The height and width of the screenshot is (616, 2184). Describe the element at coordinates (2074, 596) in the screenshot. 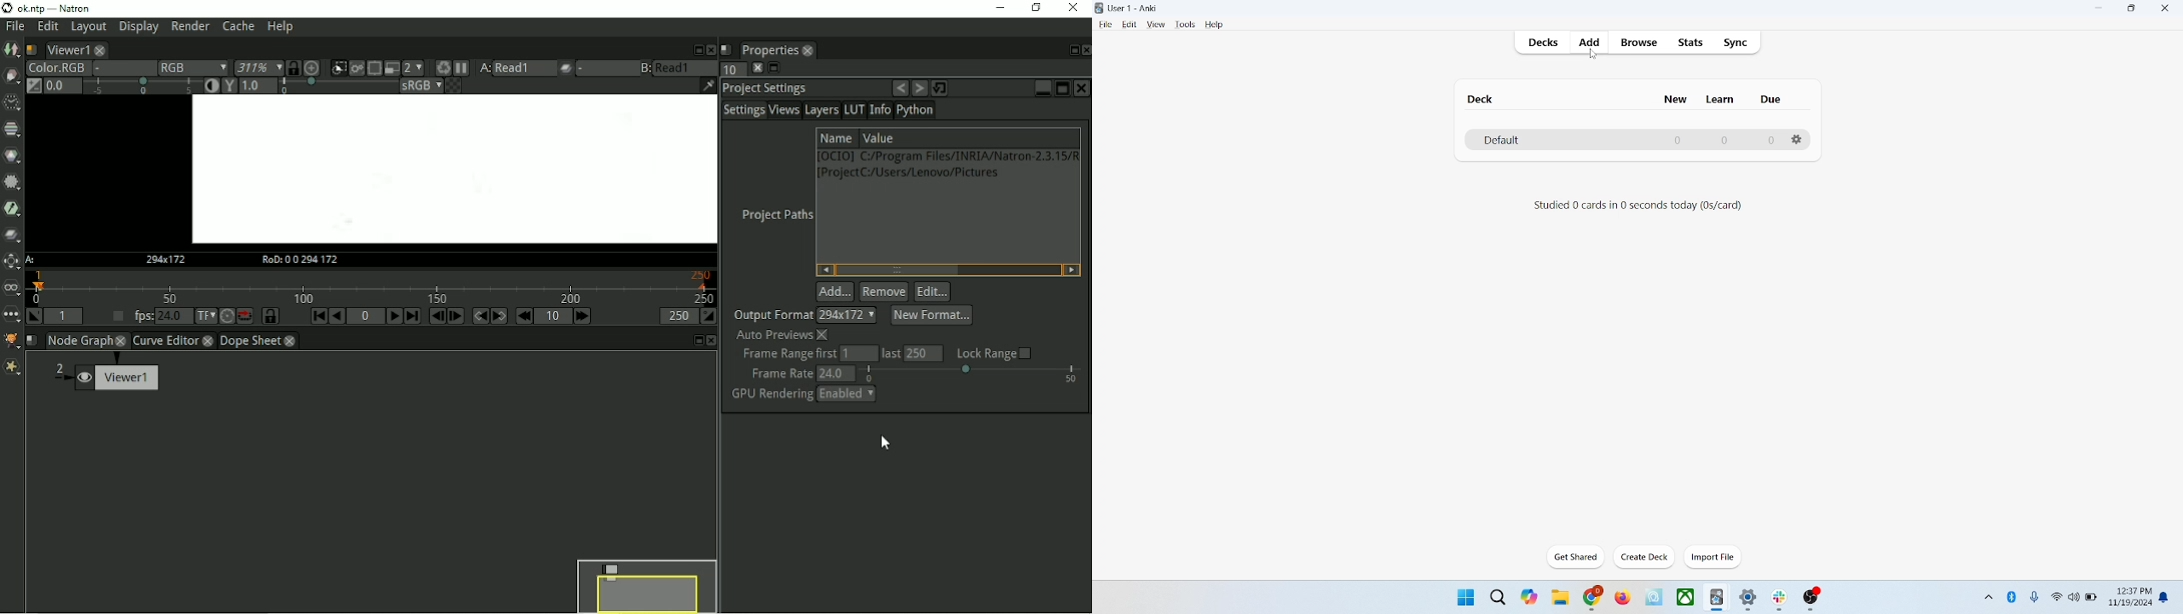

I see `speaker` at that location.